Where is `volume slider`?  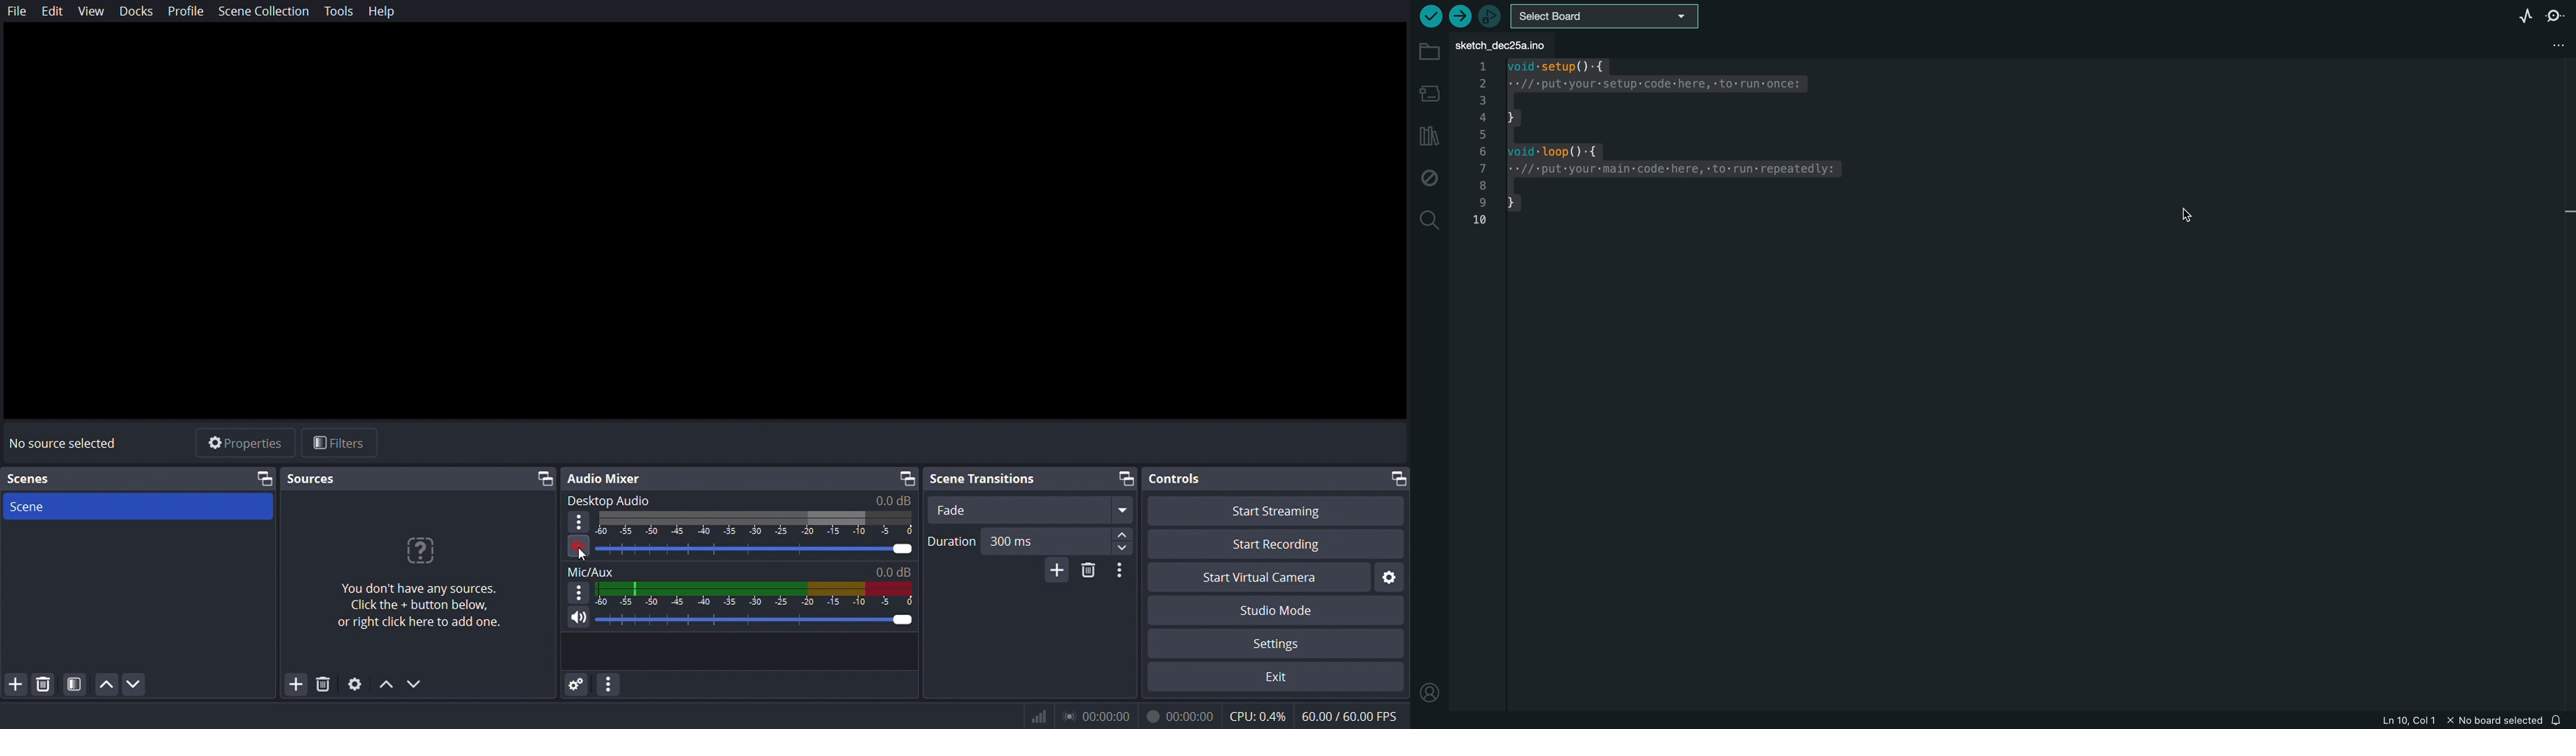 volume slider is located at coordinates (740, 622).